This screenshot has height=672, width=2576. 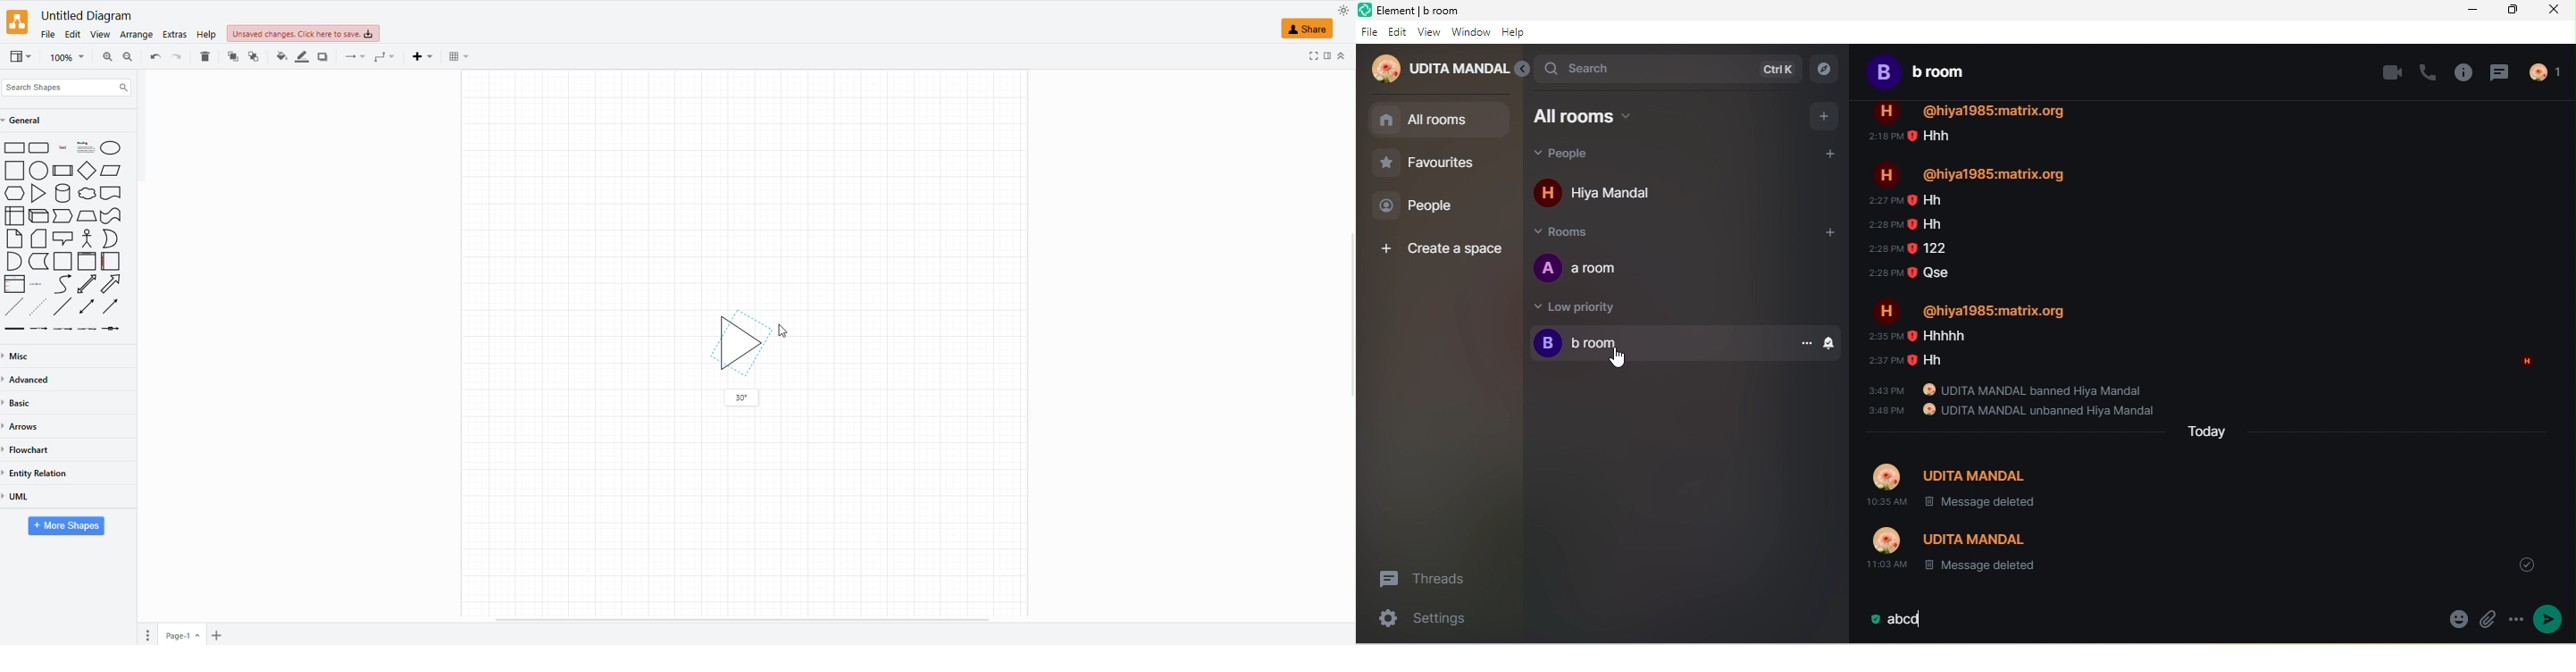 I want to click on entity relation, so click(x=46, y=469).